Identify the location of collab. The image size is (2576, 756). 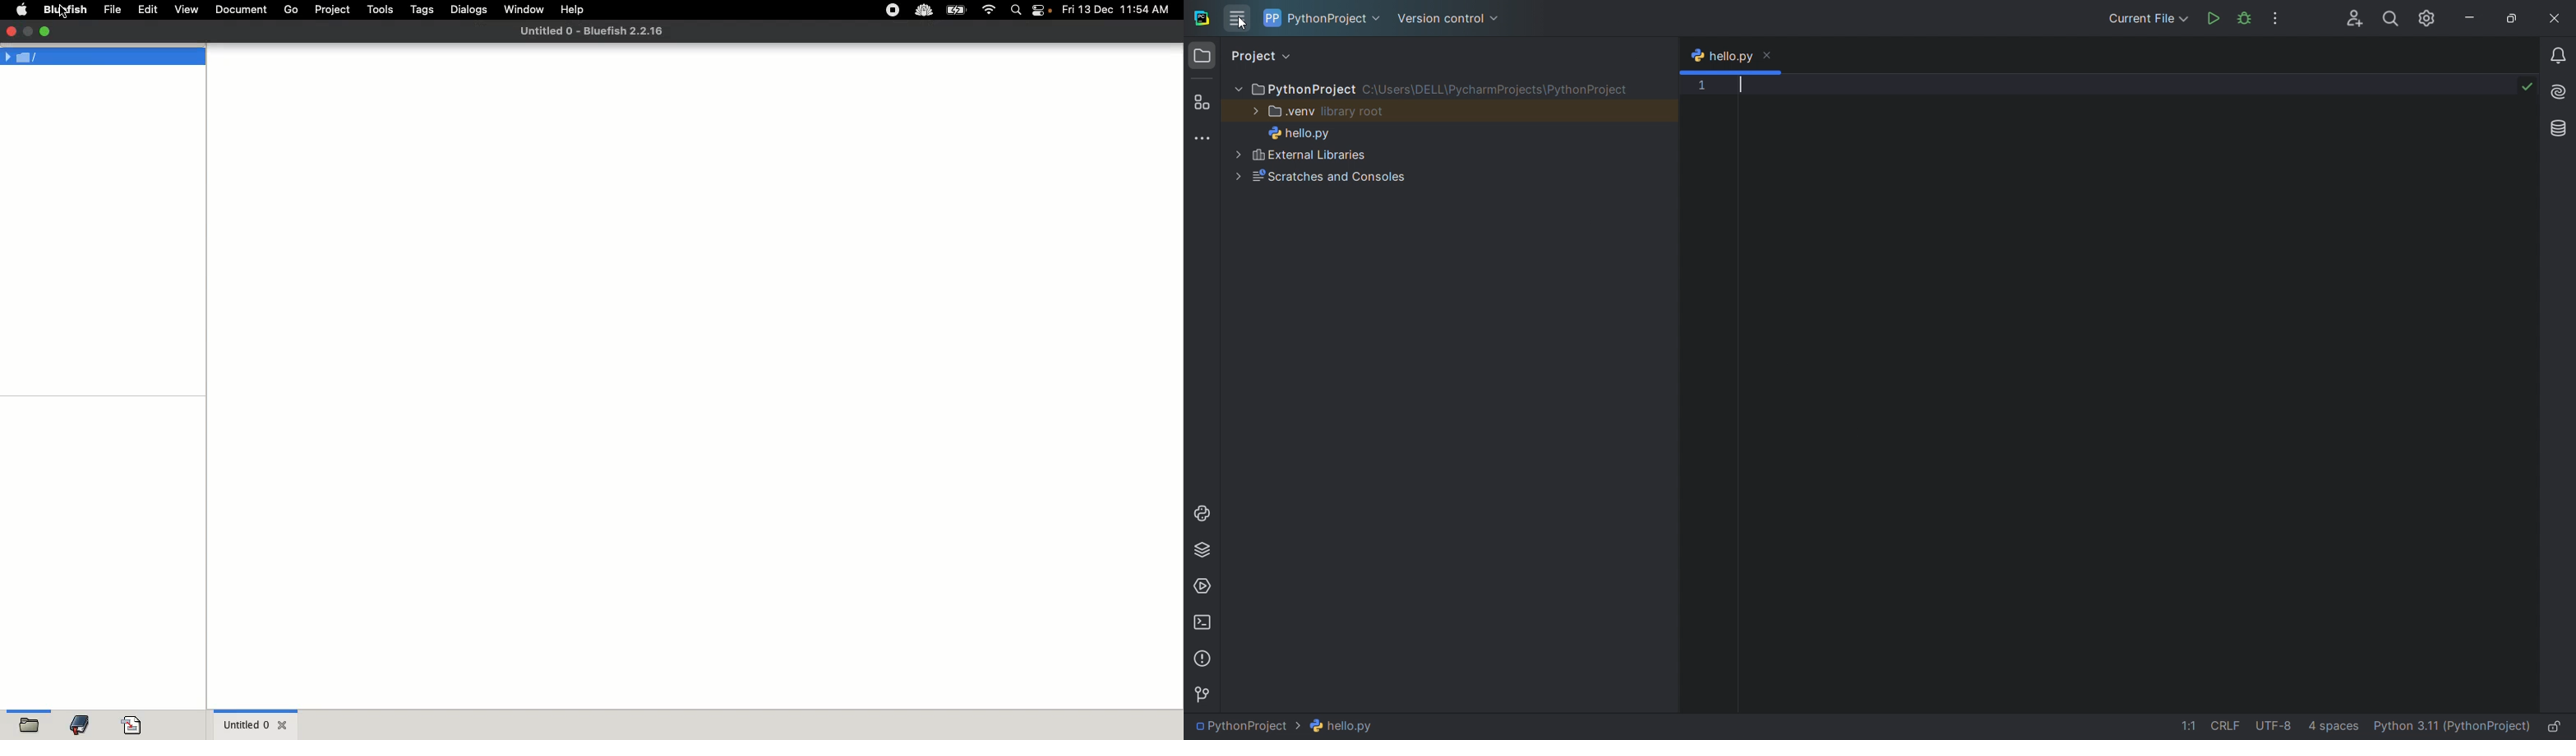
(2348, 17).